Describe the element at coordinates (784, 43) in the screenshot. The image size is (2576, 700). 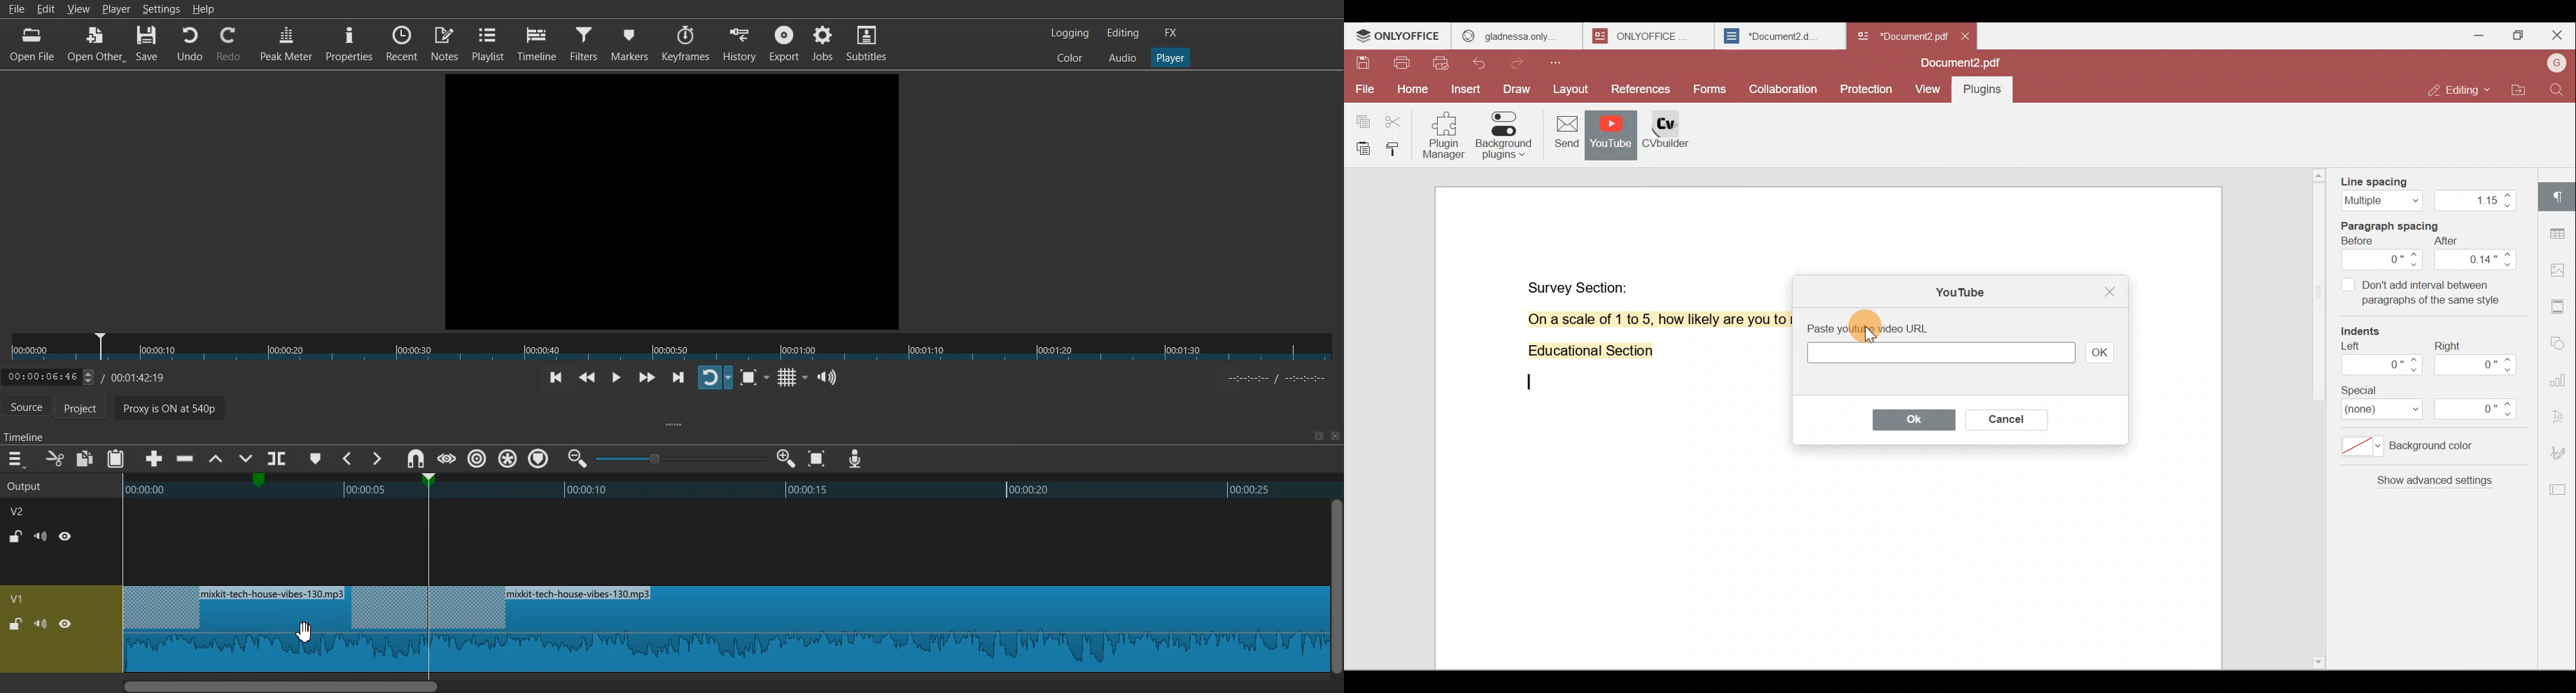
I see `Export` at that location.